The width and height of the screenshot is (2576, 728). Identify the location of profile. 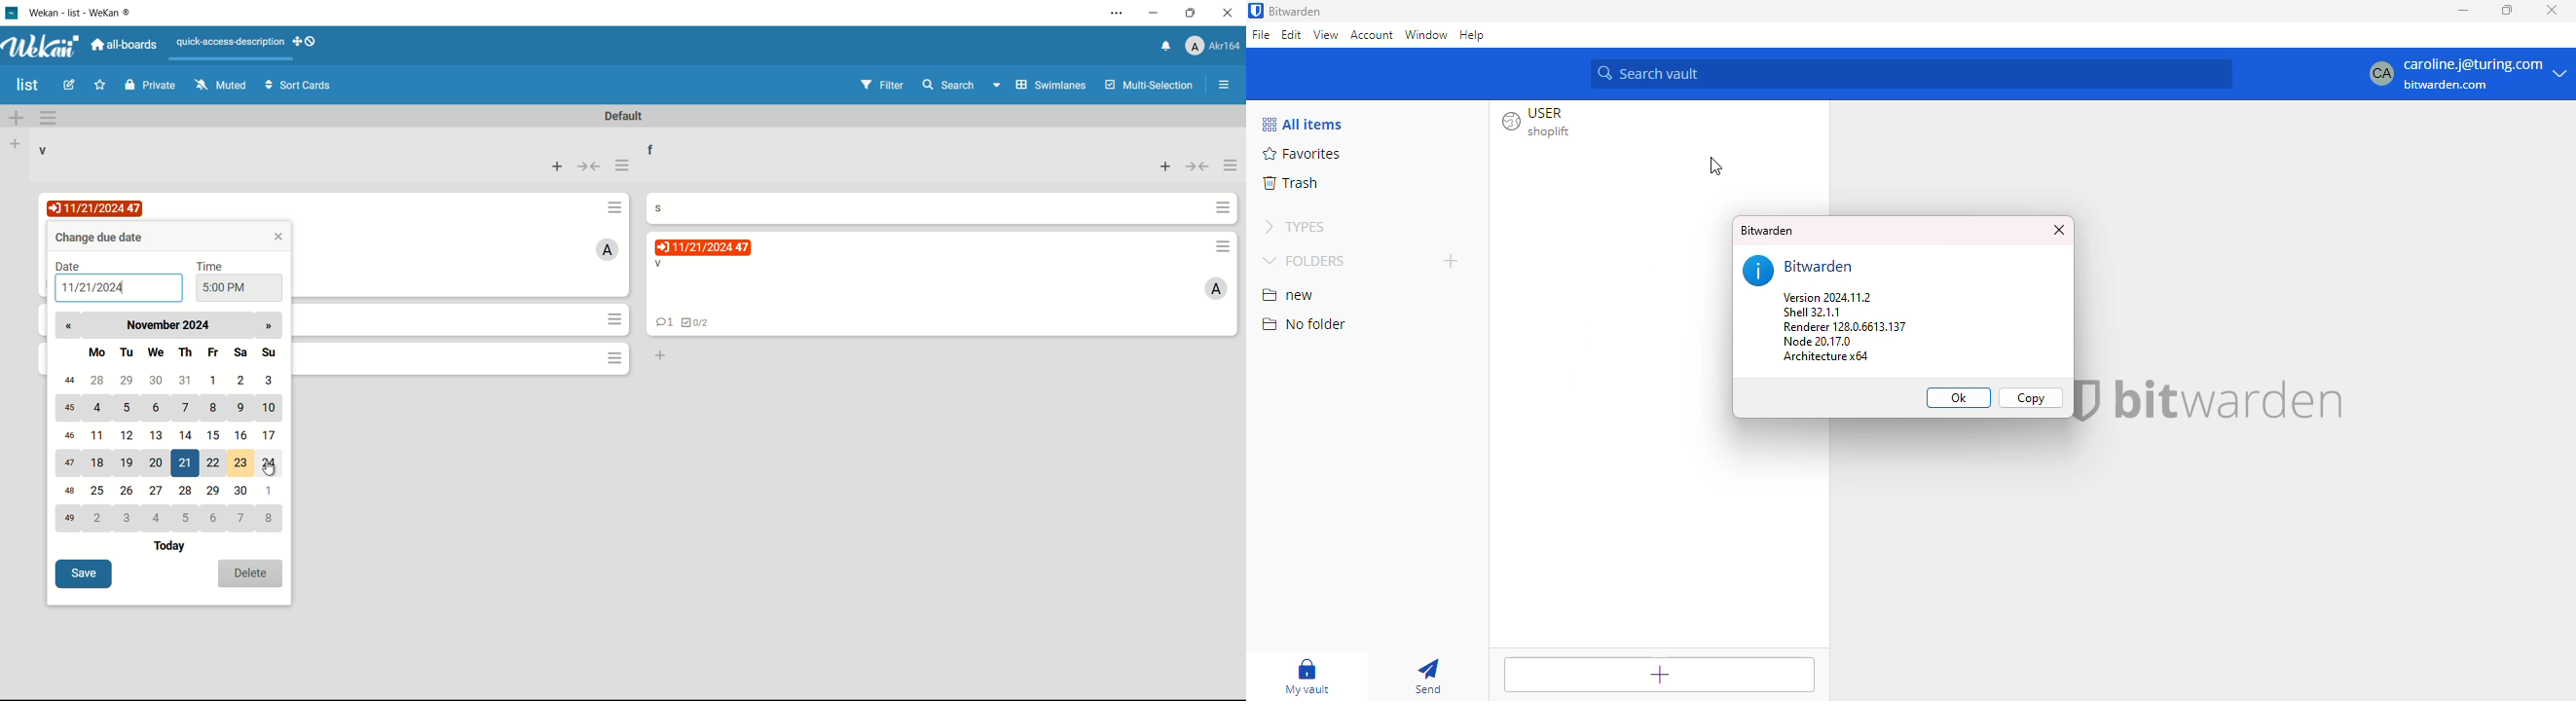
(1214, 46).